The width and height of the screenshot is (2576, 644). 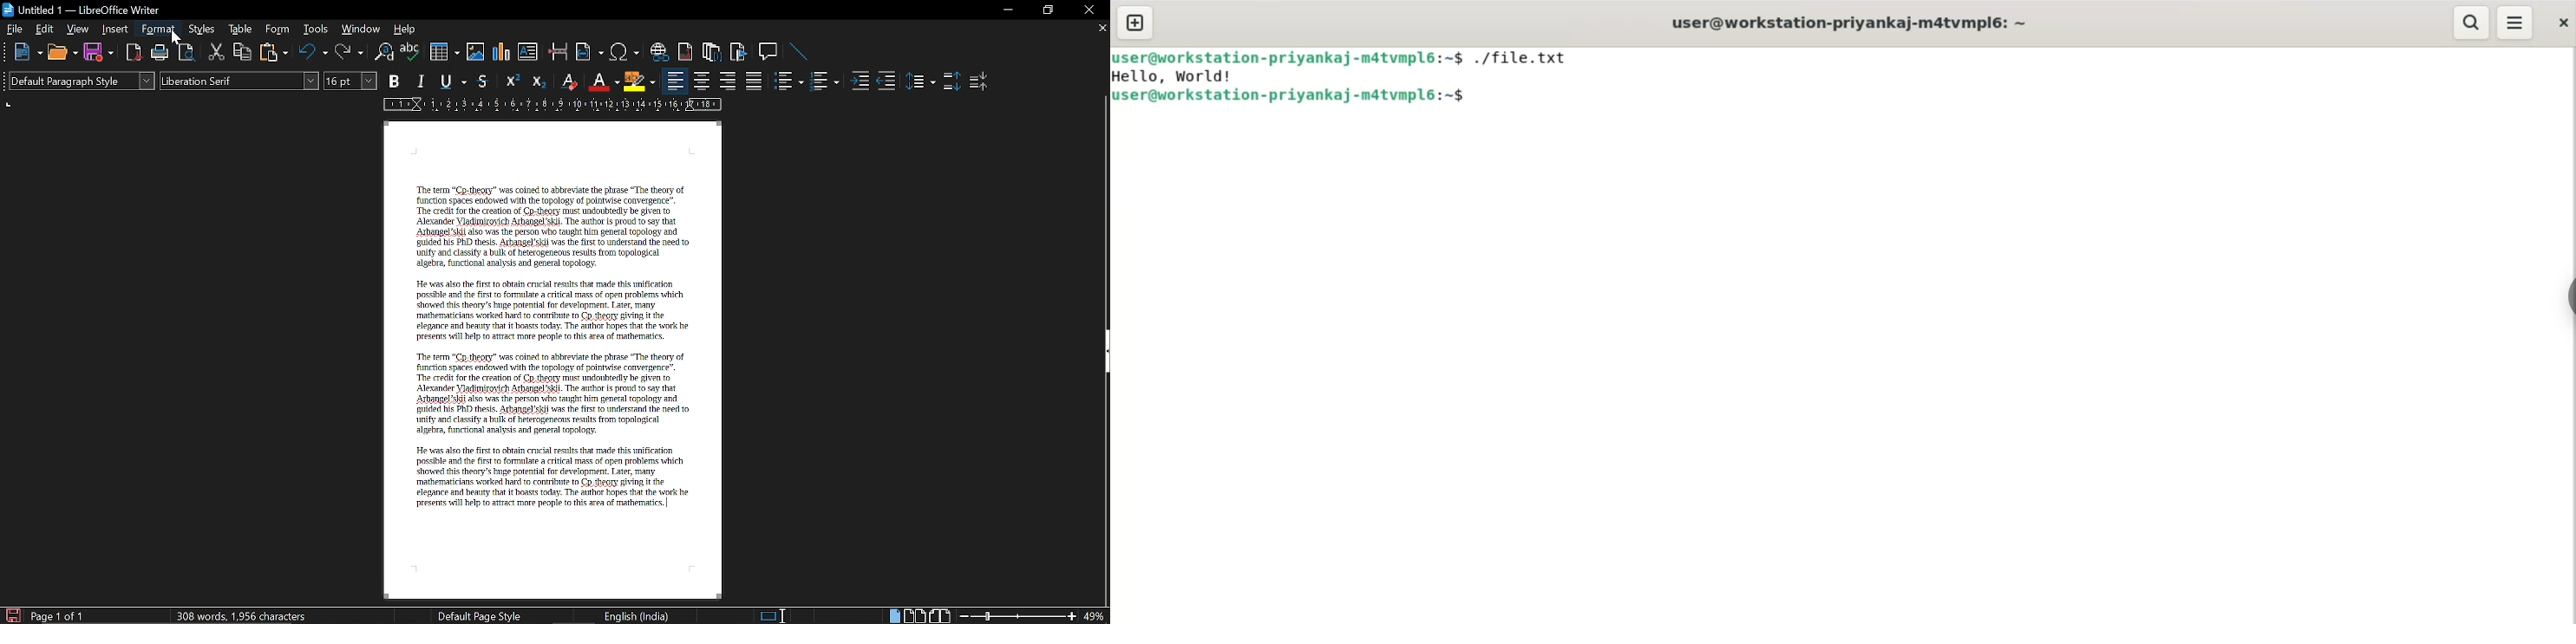 I want to click on Insert page break, so click(x=557, y=52).